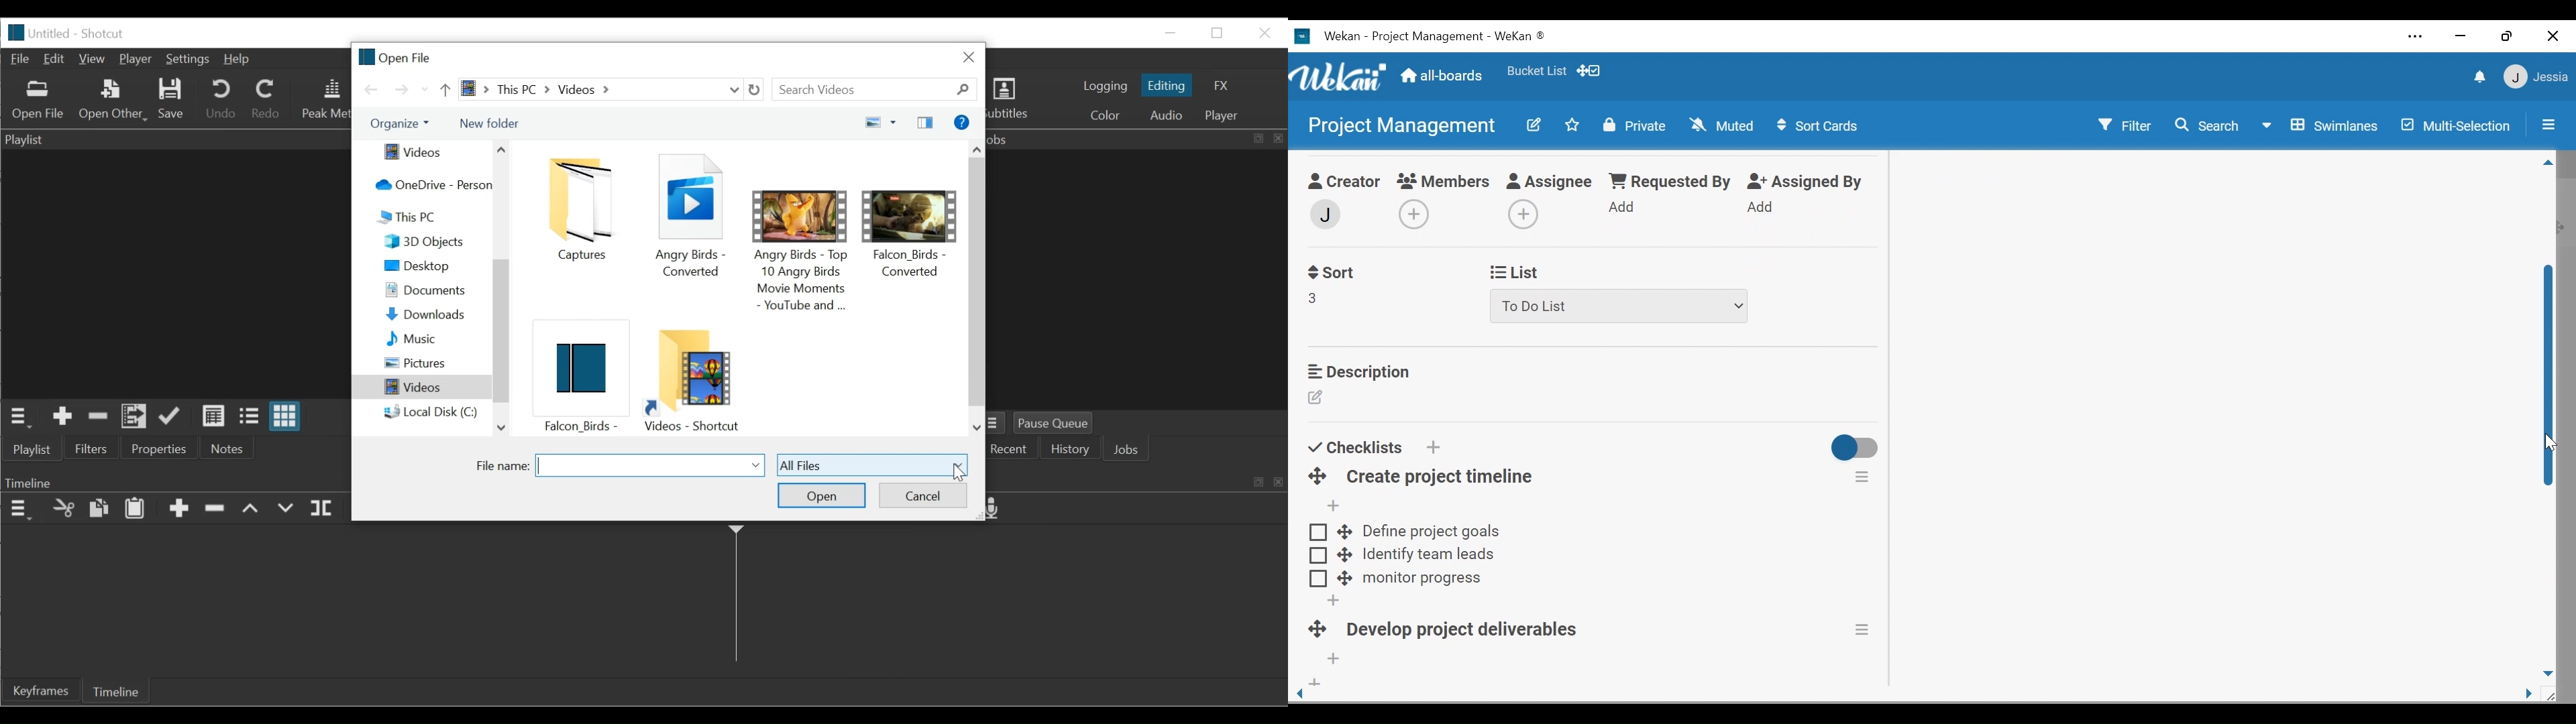 This screenshot has height=728, width=2576. I want to click on Redo, so click(268, 99).